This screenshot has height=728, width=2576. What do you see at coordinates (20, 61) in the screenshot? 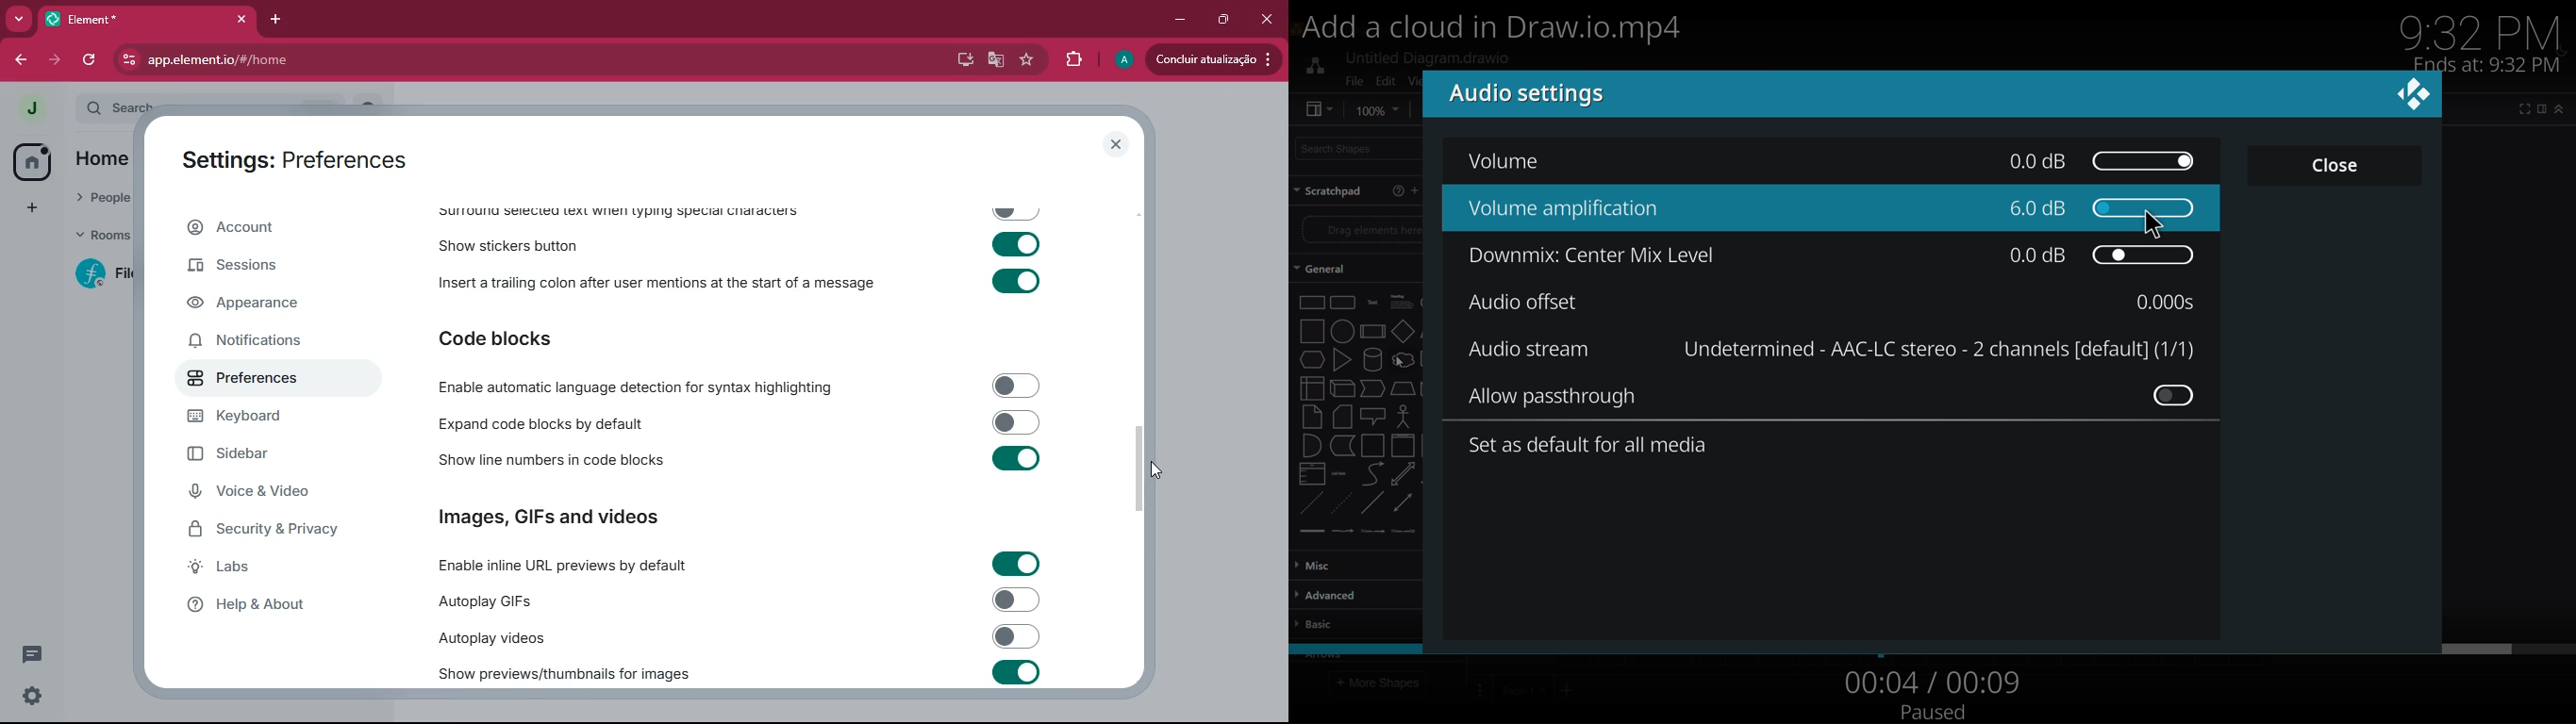
I see `back` at bounding box center [20, 61].